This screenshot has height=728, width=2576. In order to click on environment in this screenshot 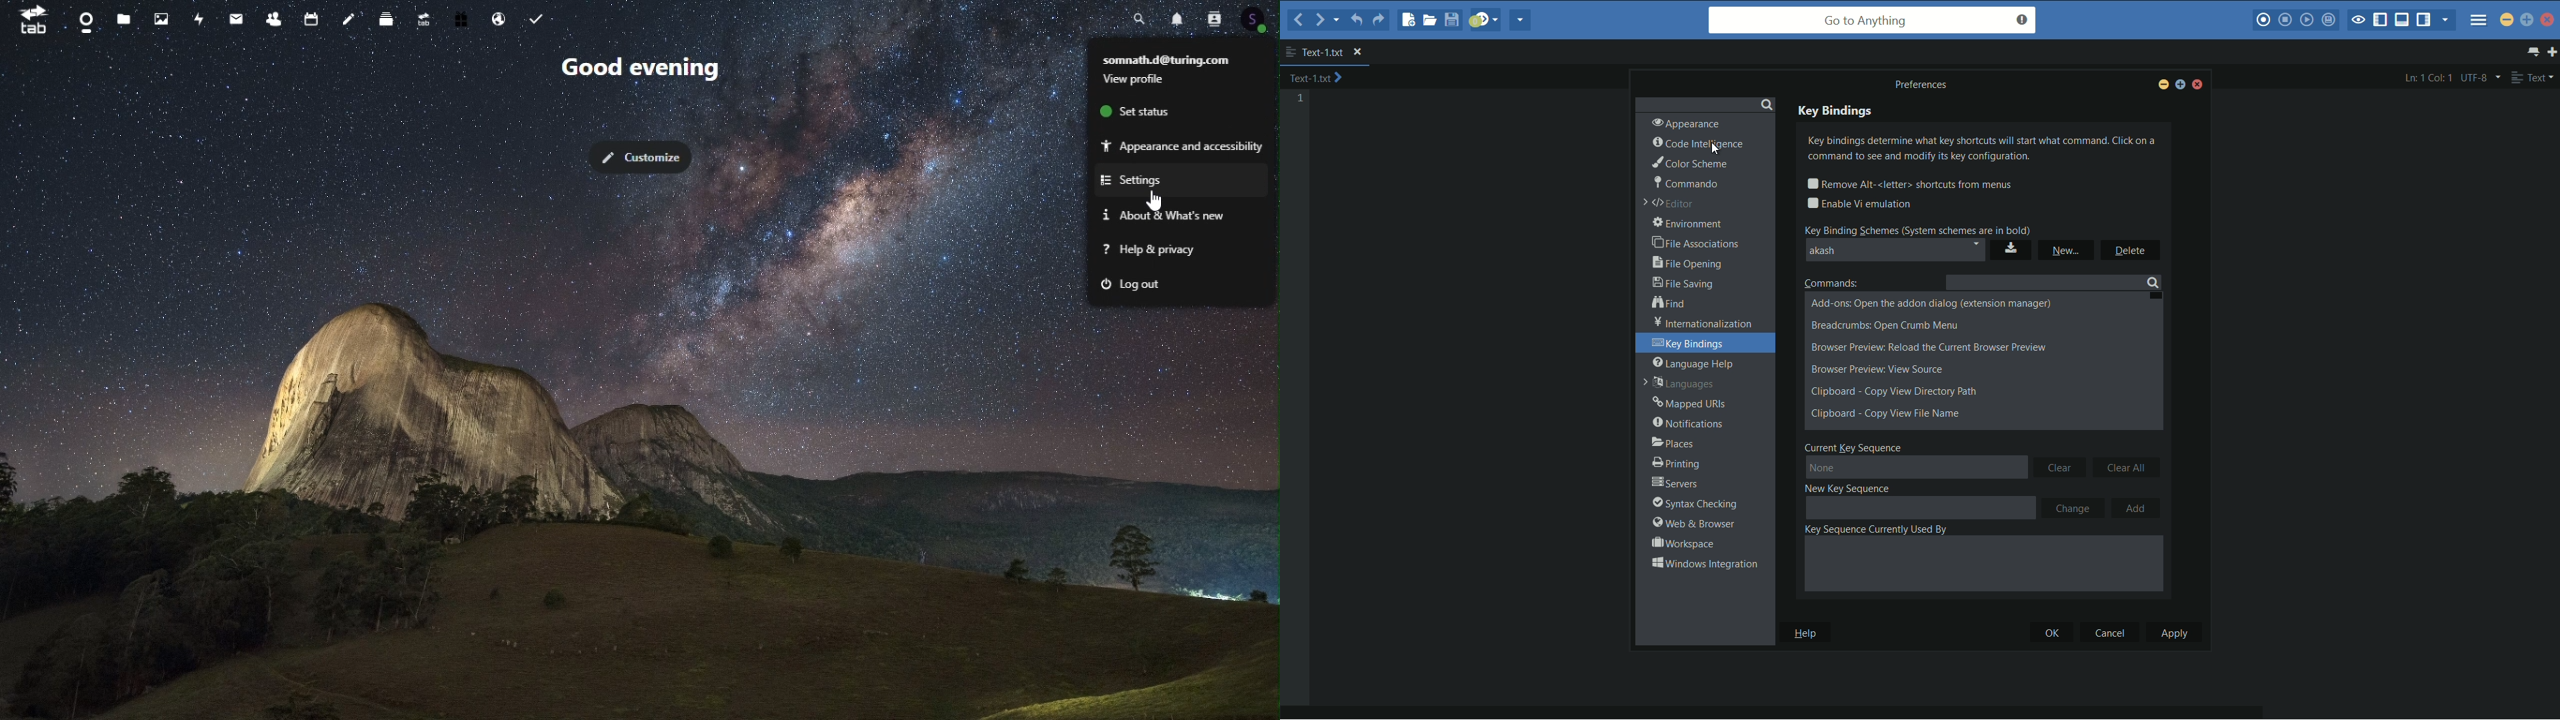, I will do `click(1689, 224)`.